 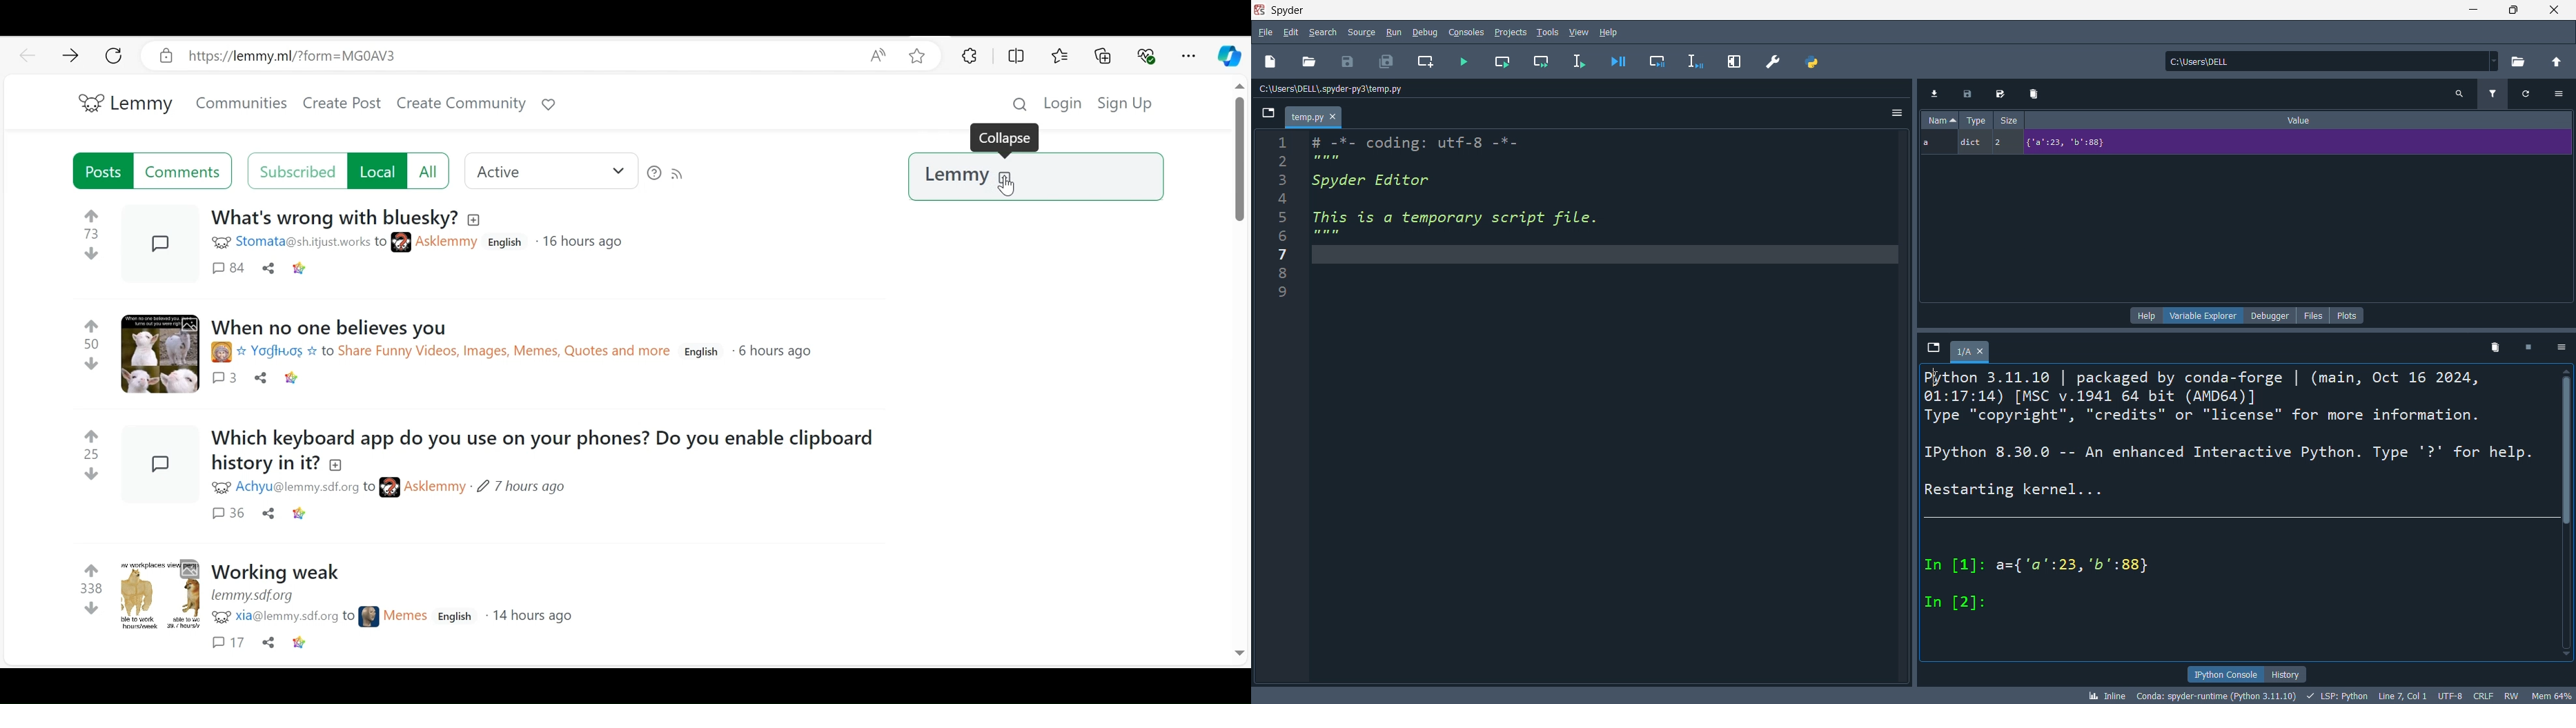 What do you see at coordinates (2495, 346) in the screenshot?
I see `delete` at bounding box center [2495, 346].